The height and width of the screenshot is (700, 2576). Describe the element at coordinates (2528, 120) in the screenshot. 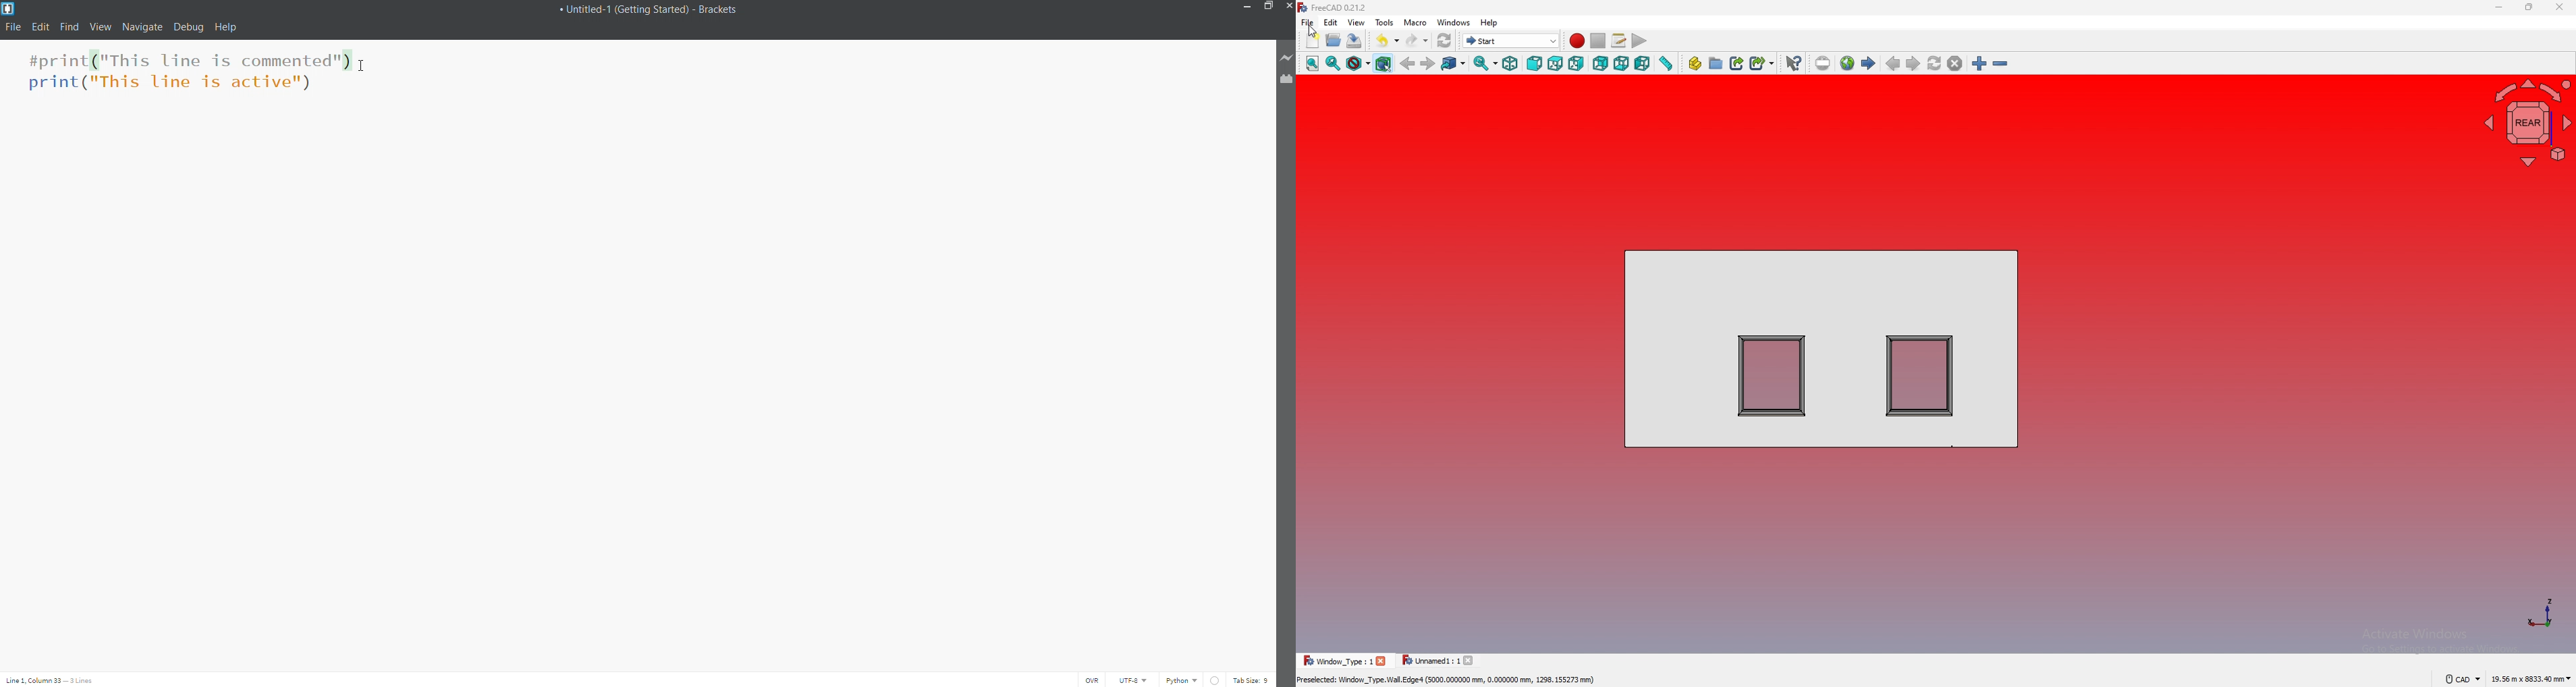

I see `navigating cube` at that location.